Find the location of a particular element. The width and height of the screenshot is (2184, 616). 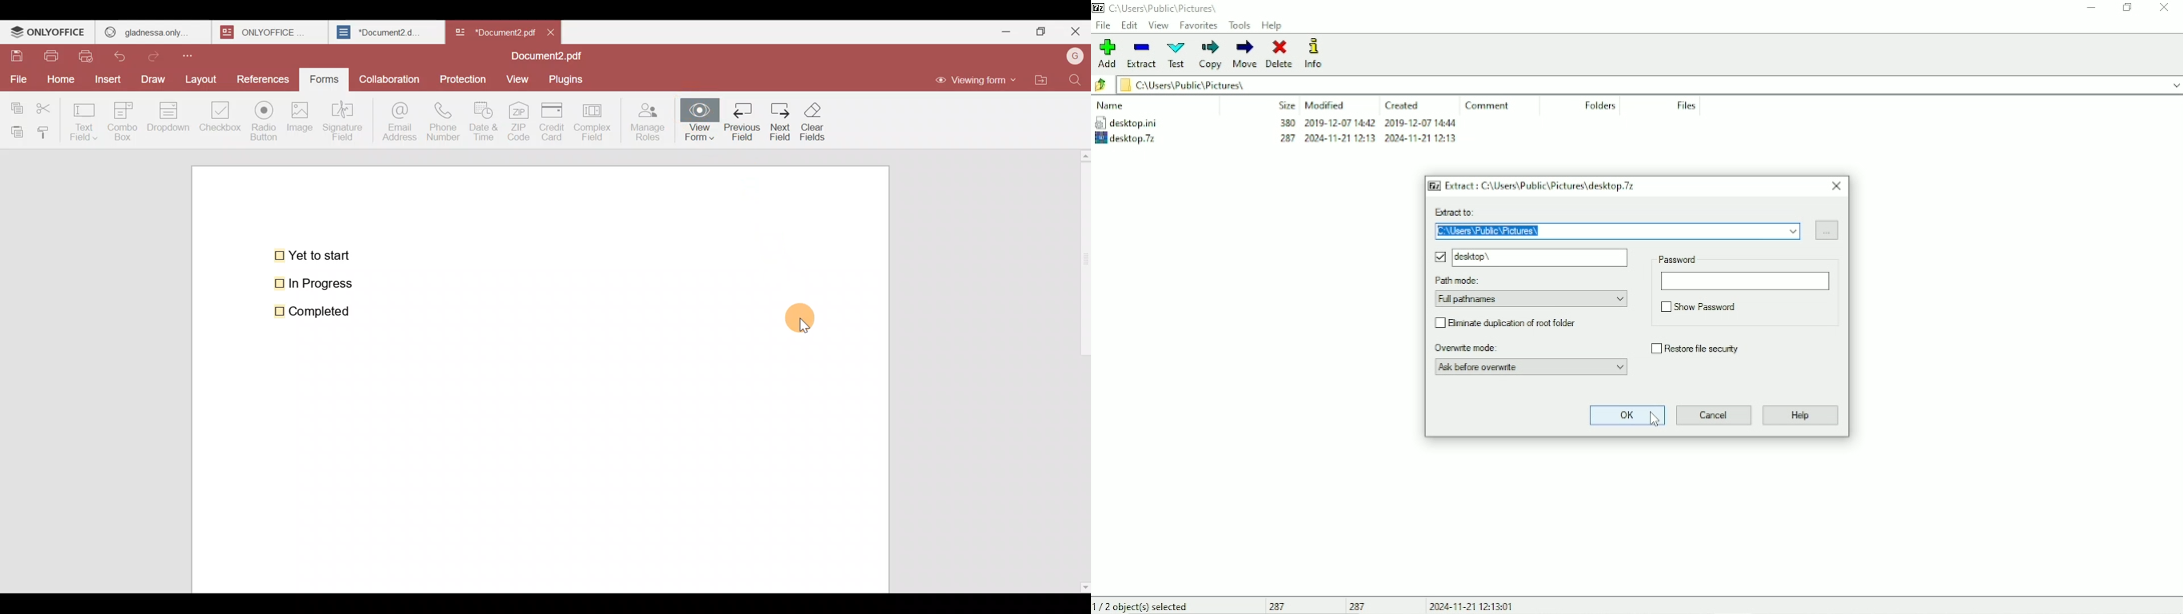

287 is located at coordinates (1282, 606).